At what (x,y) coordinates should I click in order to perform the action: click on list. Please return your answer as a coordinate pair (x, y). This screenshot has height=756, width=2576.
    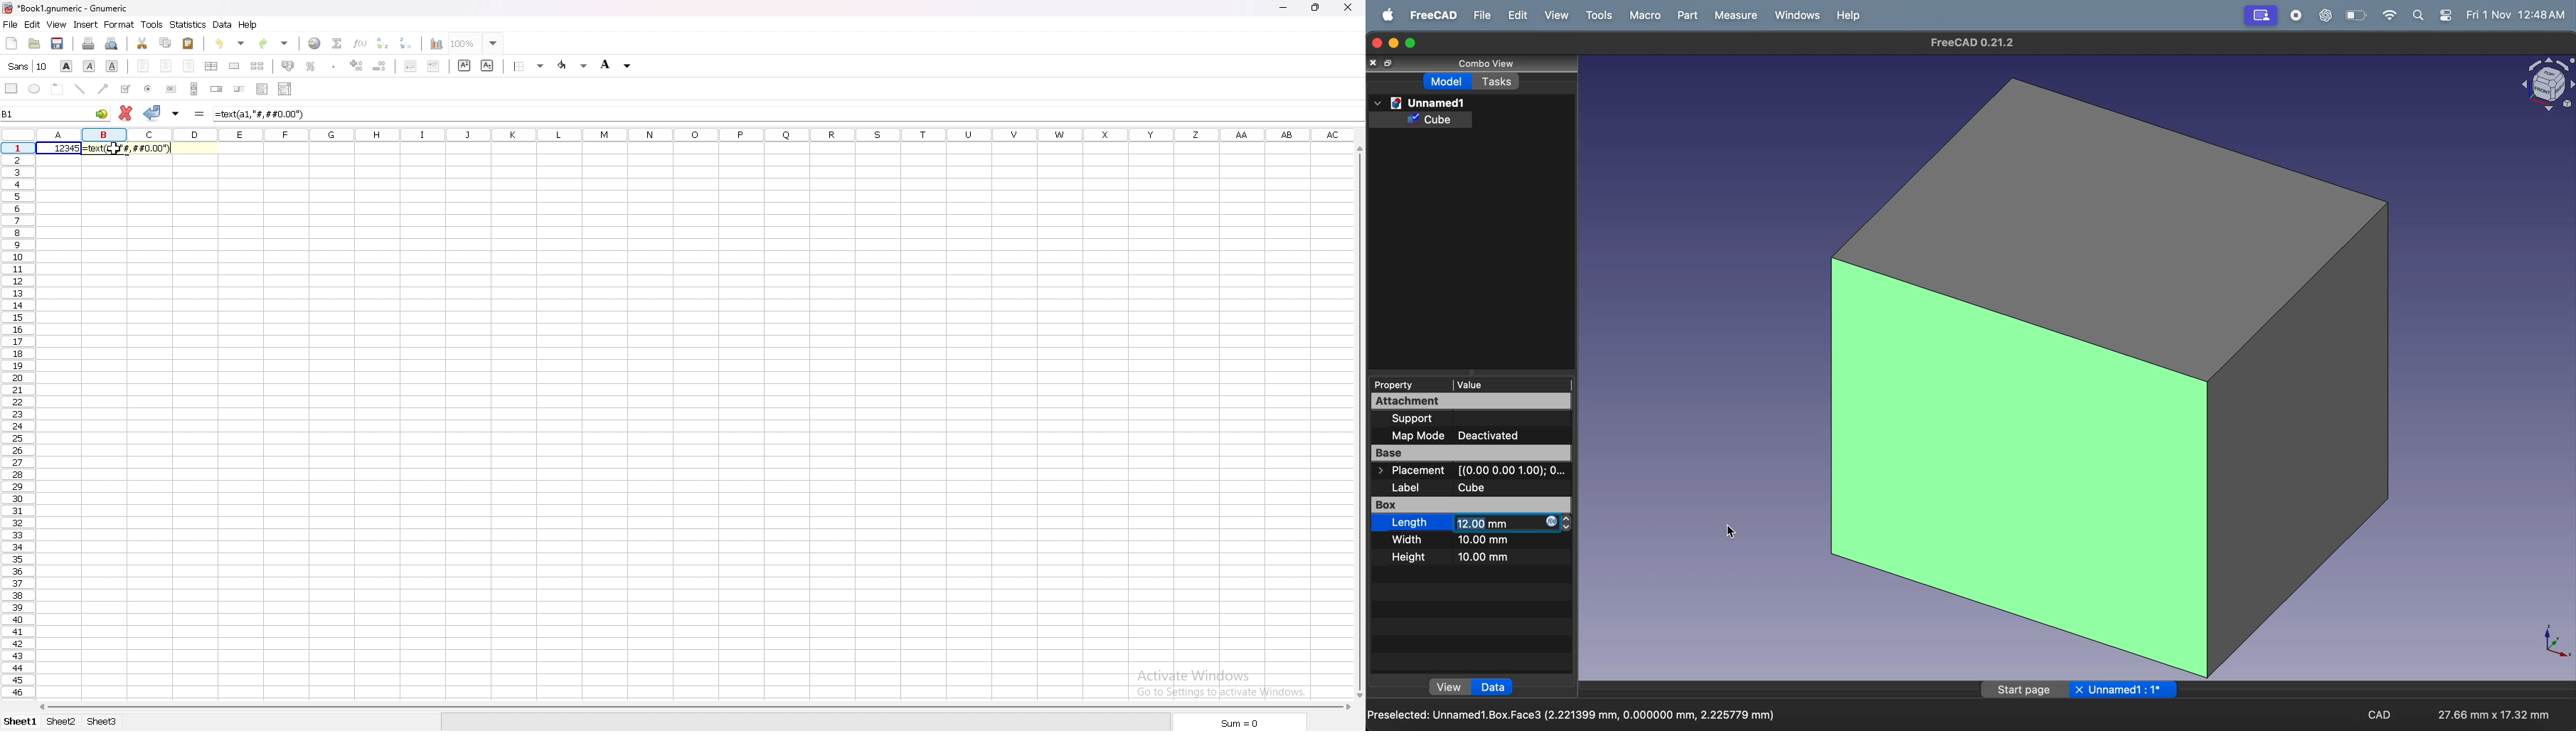
    Looking at the image, I should click on (262, 89).